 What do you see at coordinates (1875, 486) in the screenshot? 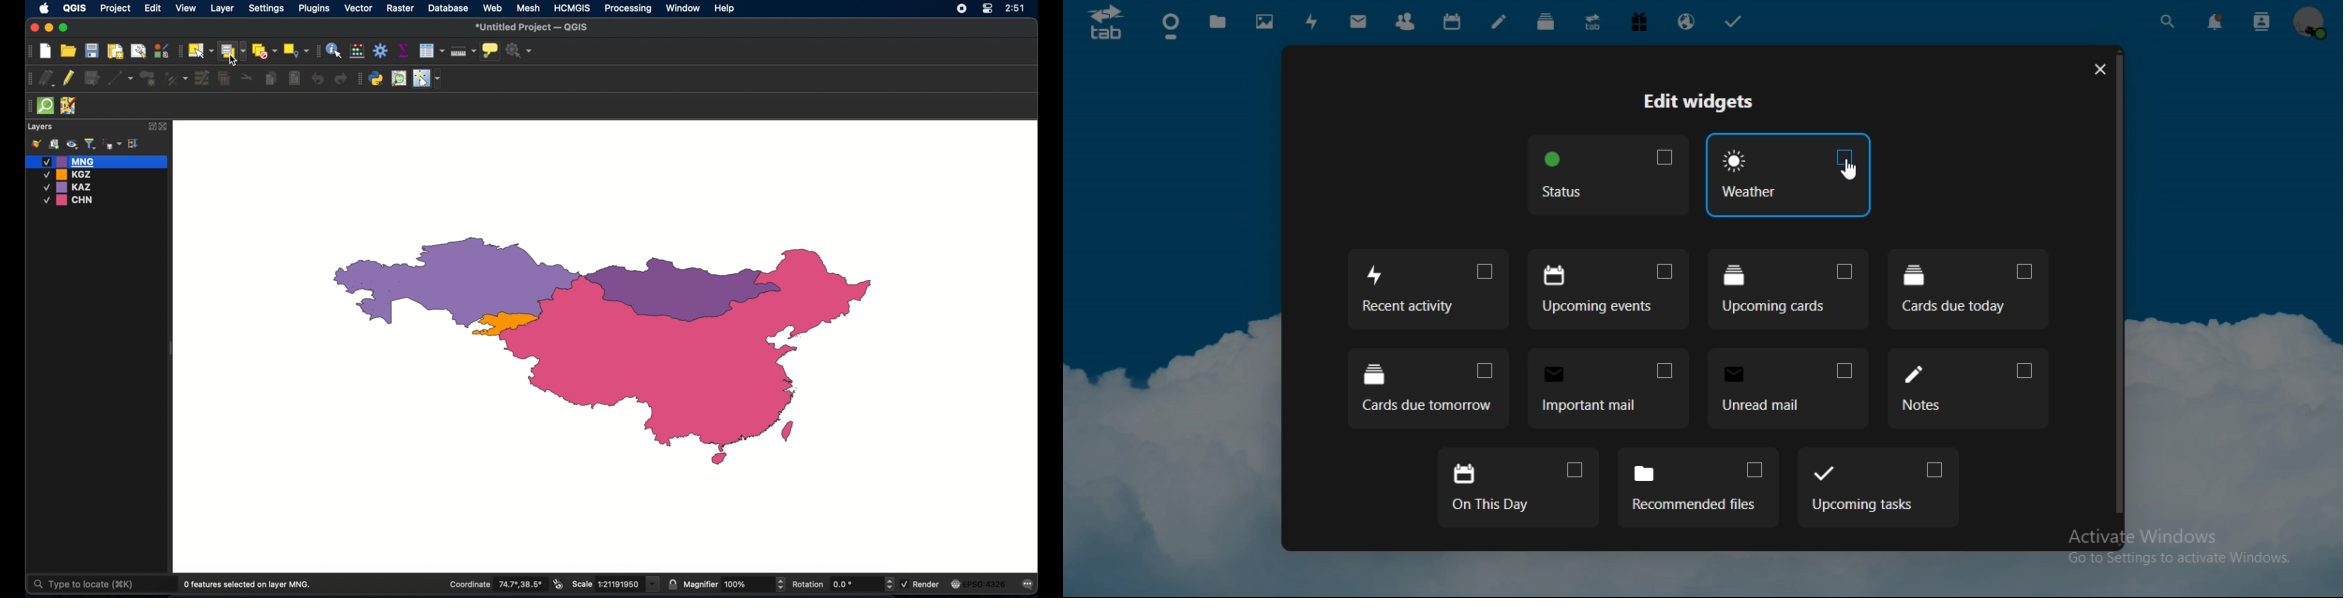
I see `upcoming tasks` at bounding box center [1875, 486].